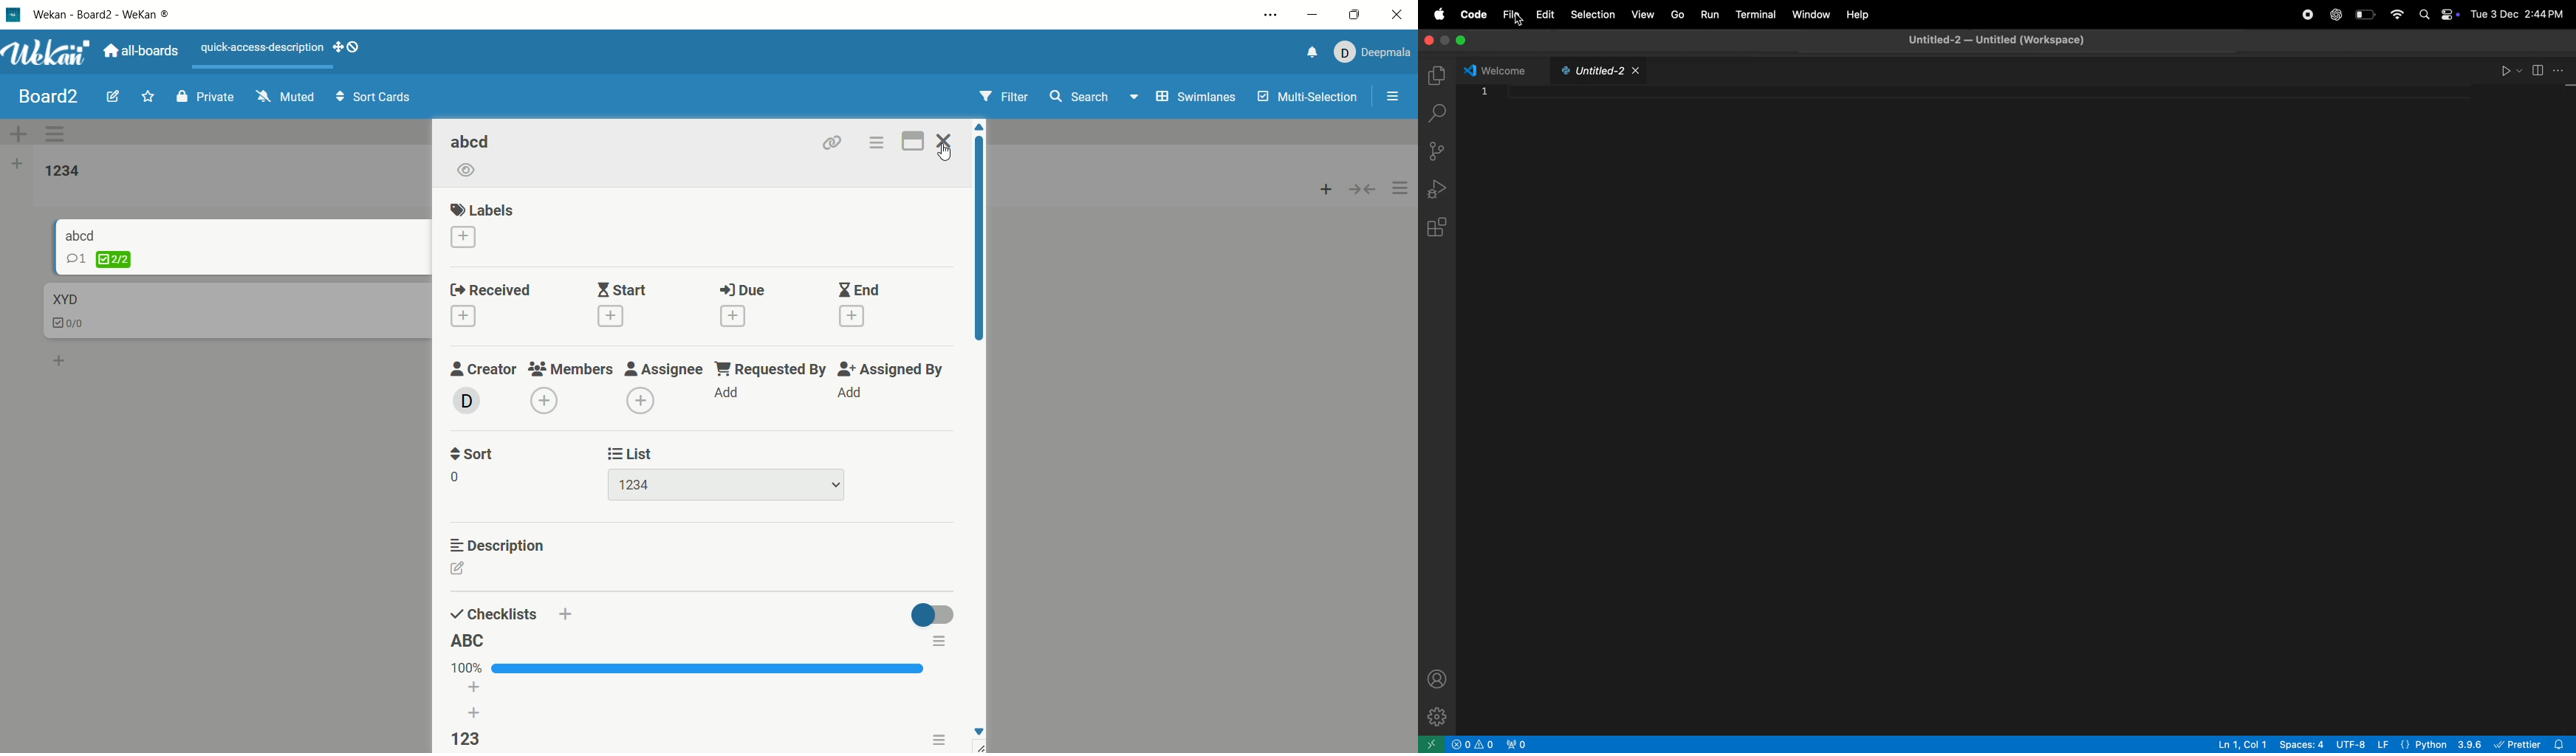 The image size is (2576, 756). I want to click on close, so click(1396, 14).